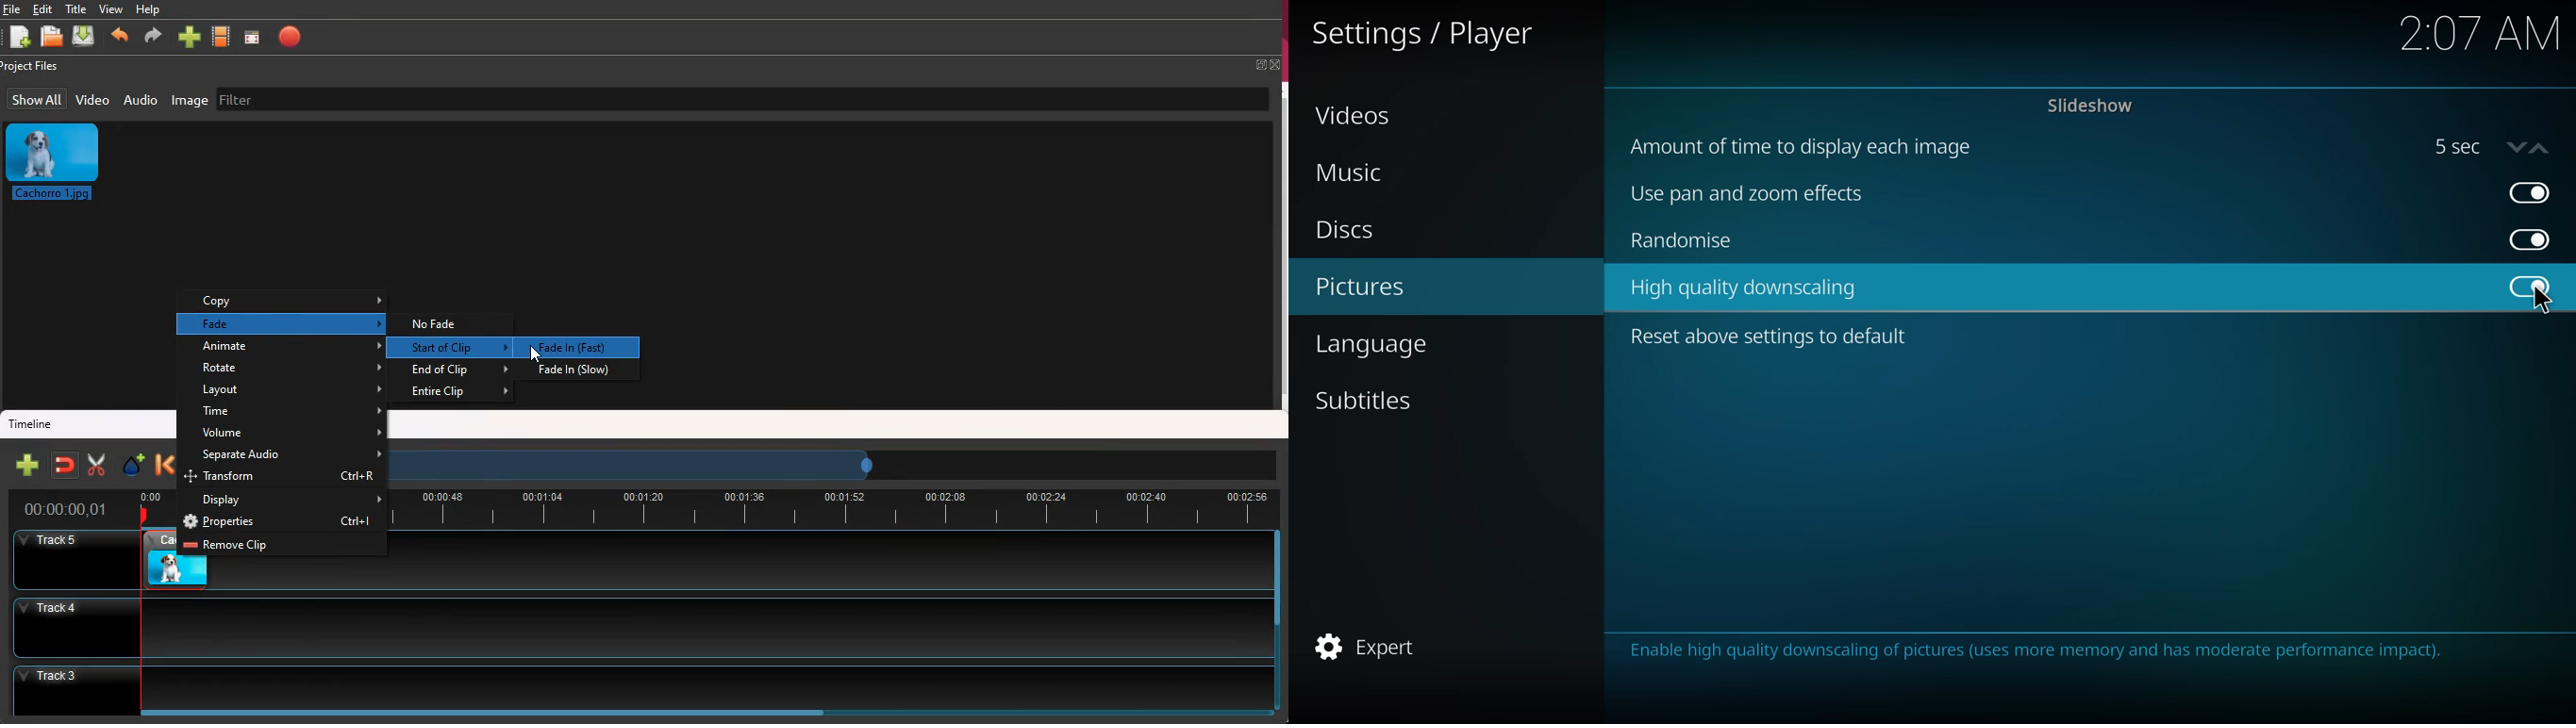 The width and height of the screenshot is (2576, 728). What do you see at coordinates (1392, 345) in the screenshot?
I see `language` at bounding box center [1392, 345].